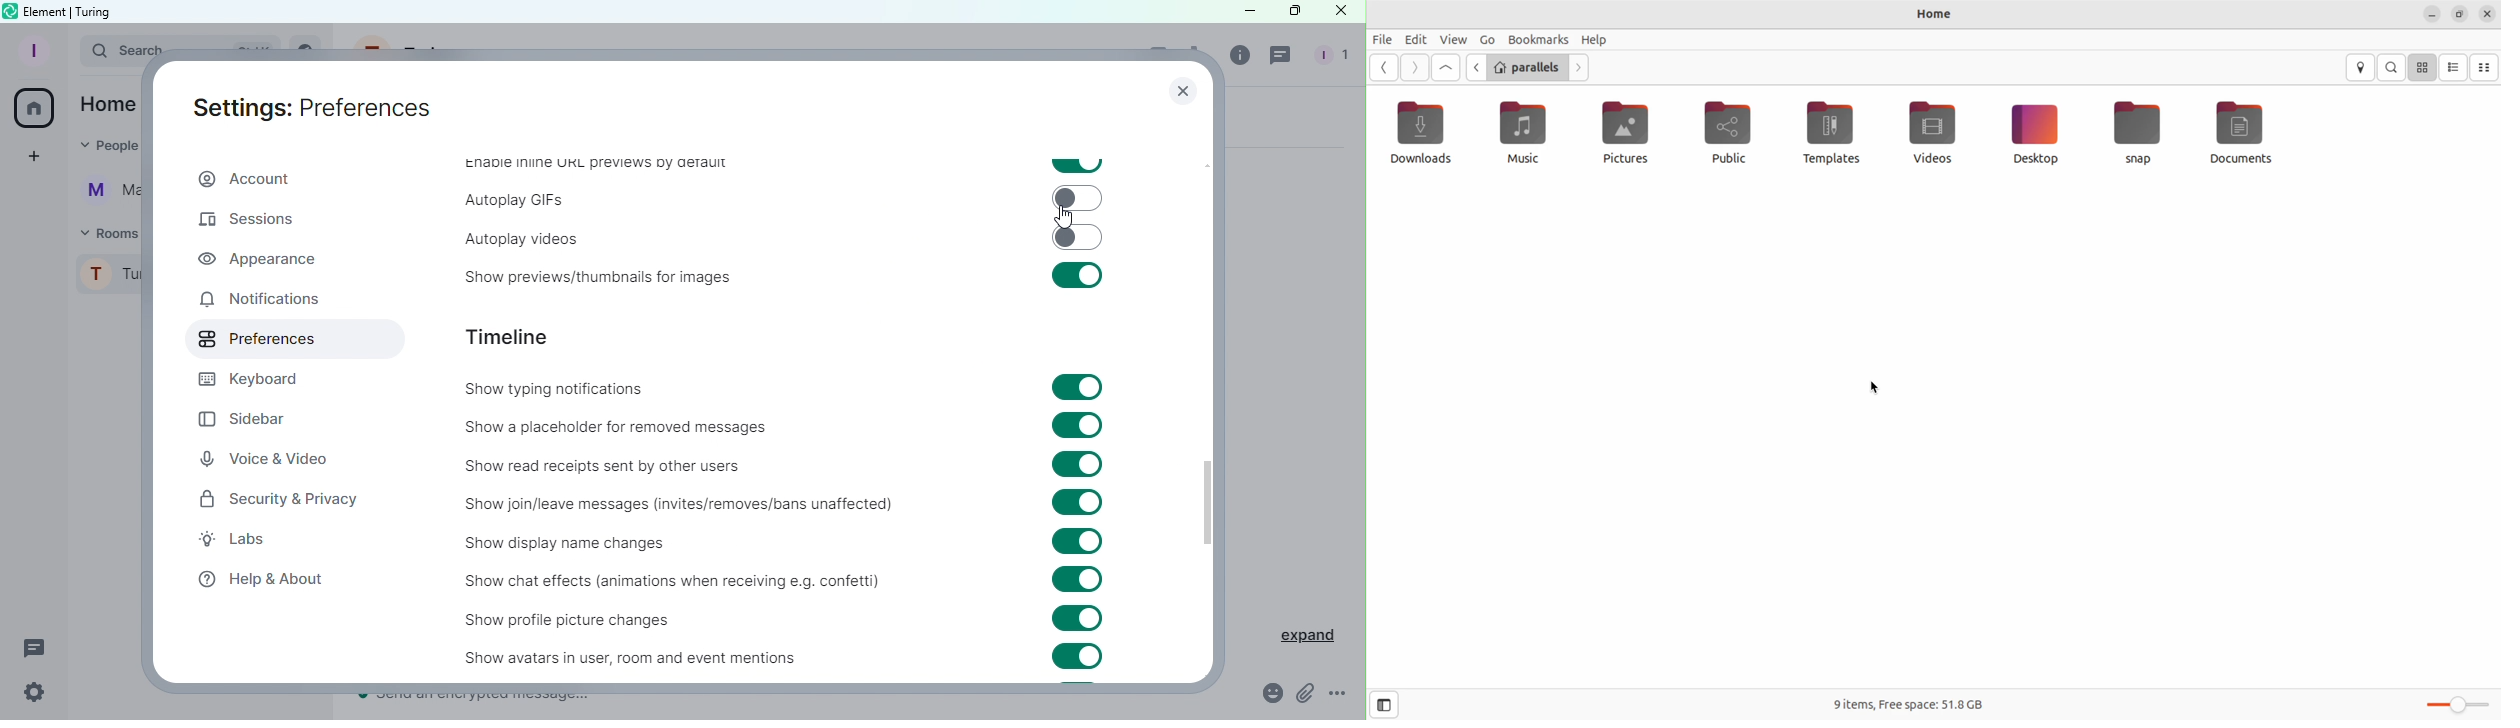  I want to click on minimize, so click(2431, 15).